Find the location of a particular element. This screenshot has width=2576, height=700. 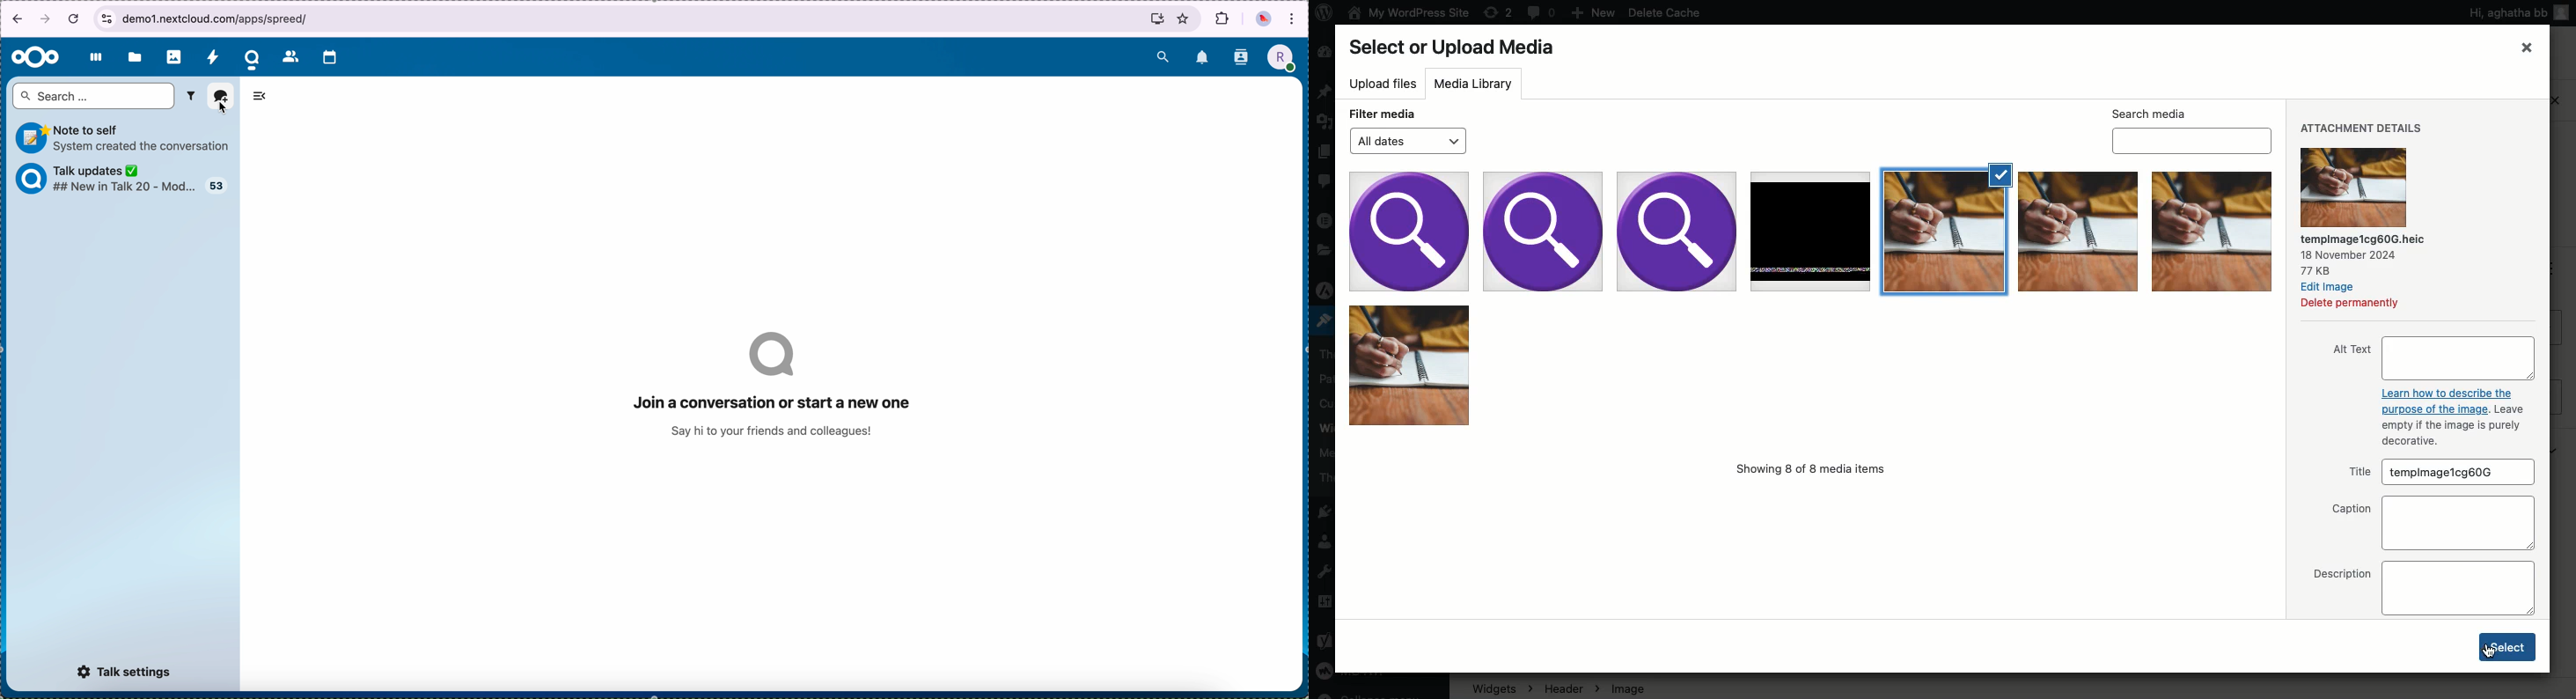

Delete permanently is located at coordinates (2350, 303).